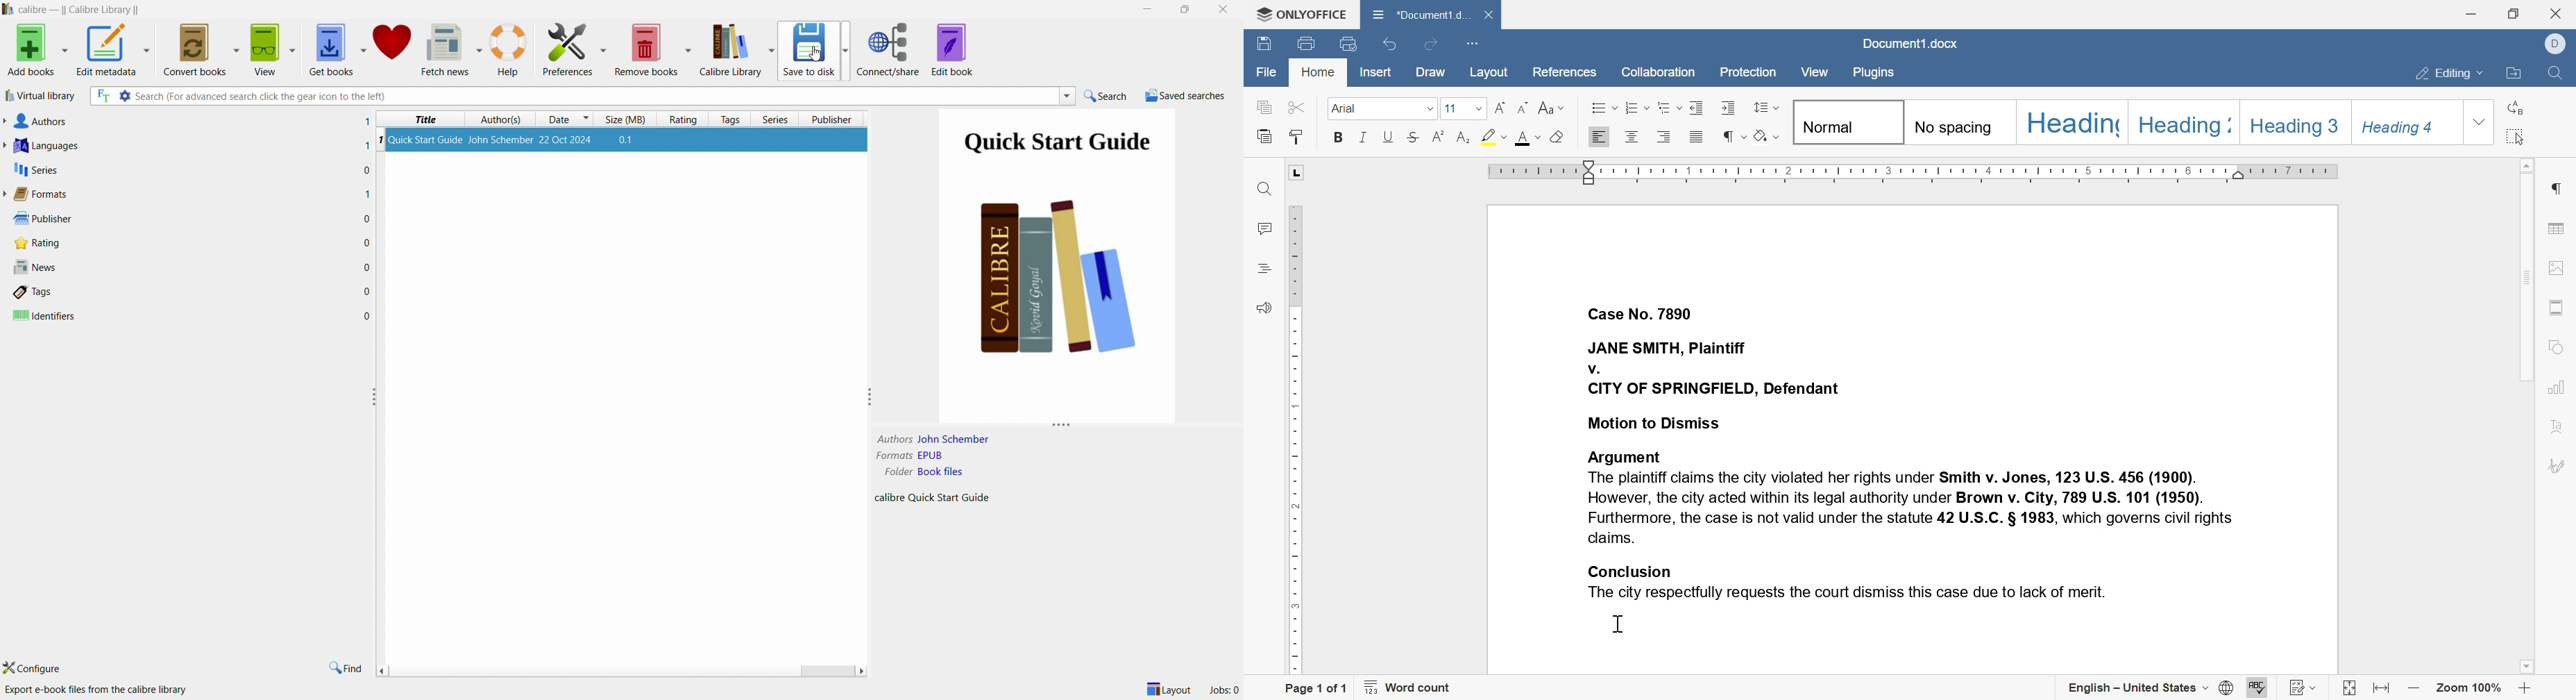 Image resolution: width=2576 pixels, height=700 pixels. I want to click on series, so click(775, 119).